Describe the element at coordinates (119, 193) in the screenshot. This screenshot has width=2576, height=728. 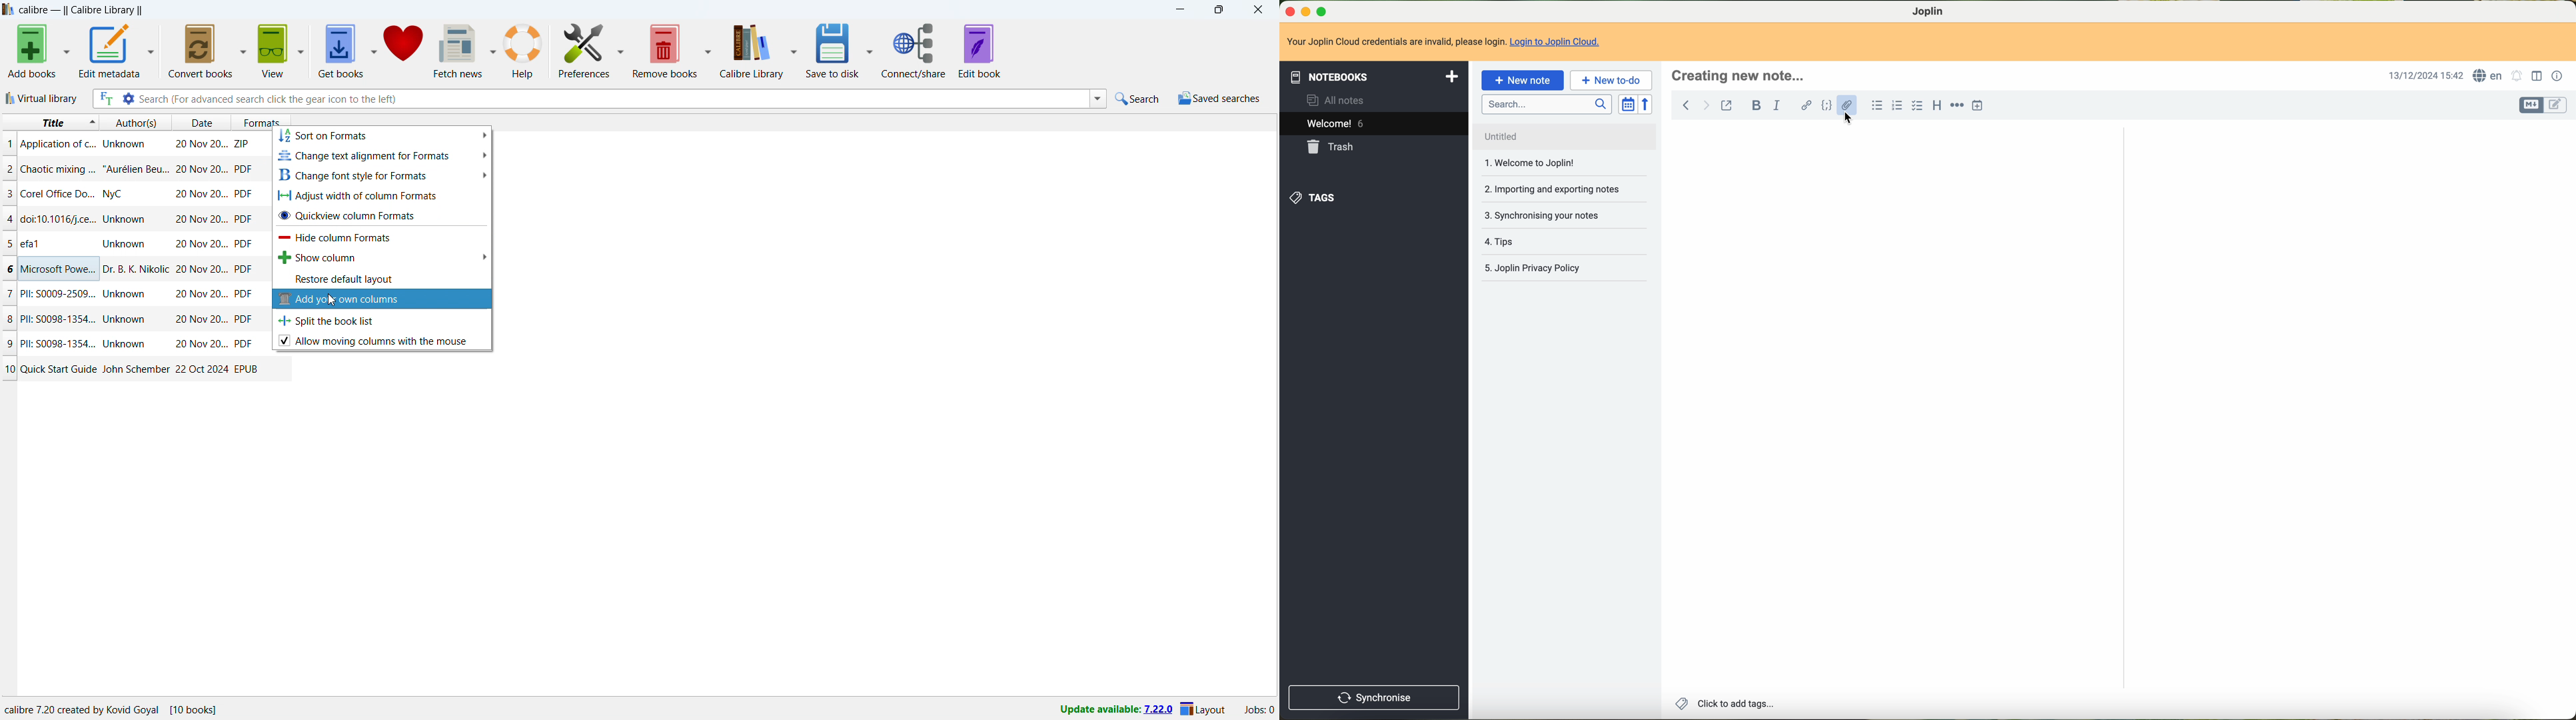
I see `author` at that location.